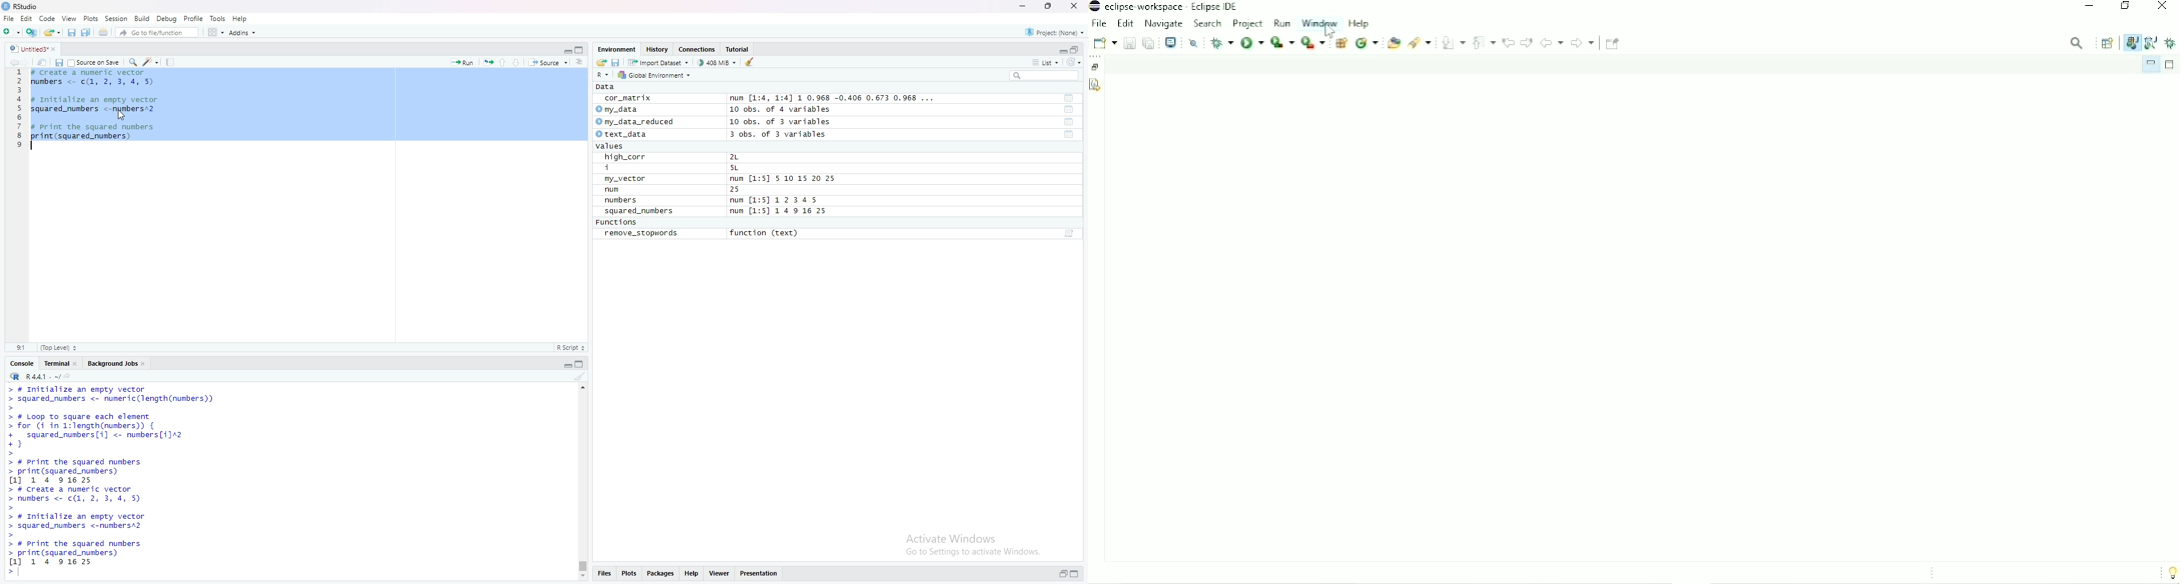 Image resolution: width=2184 pixels, height=588 pixels. I want to click on Help, so click(240, 18).